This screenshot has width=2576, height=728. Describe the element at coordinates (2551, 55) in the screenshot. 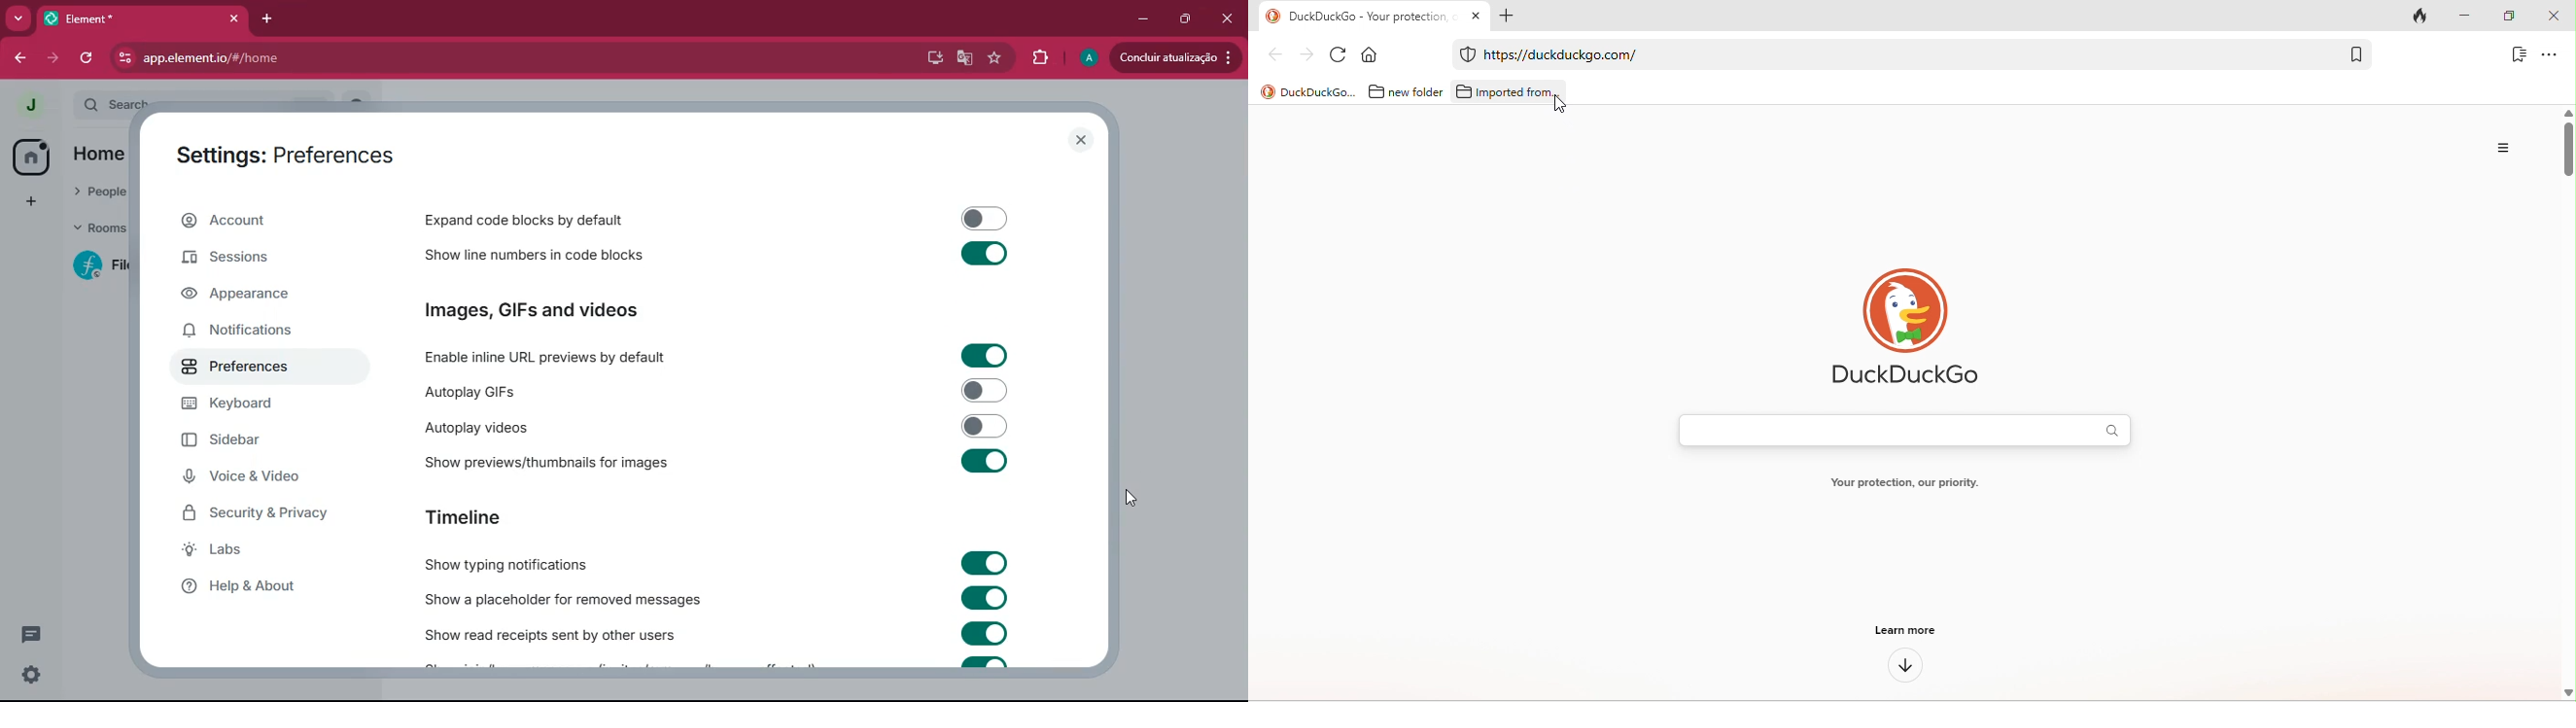

I see `option` at that location.